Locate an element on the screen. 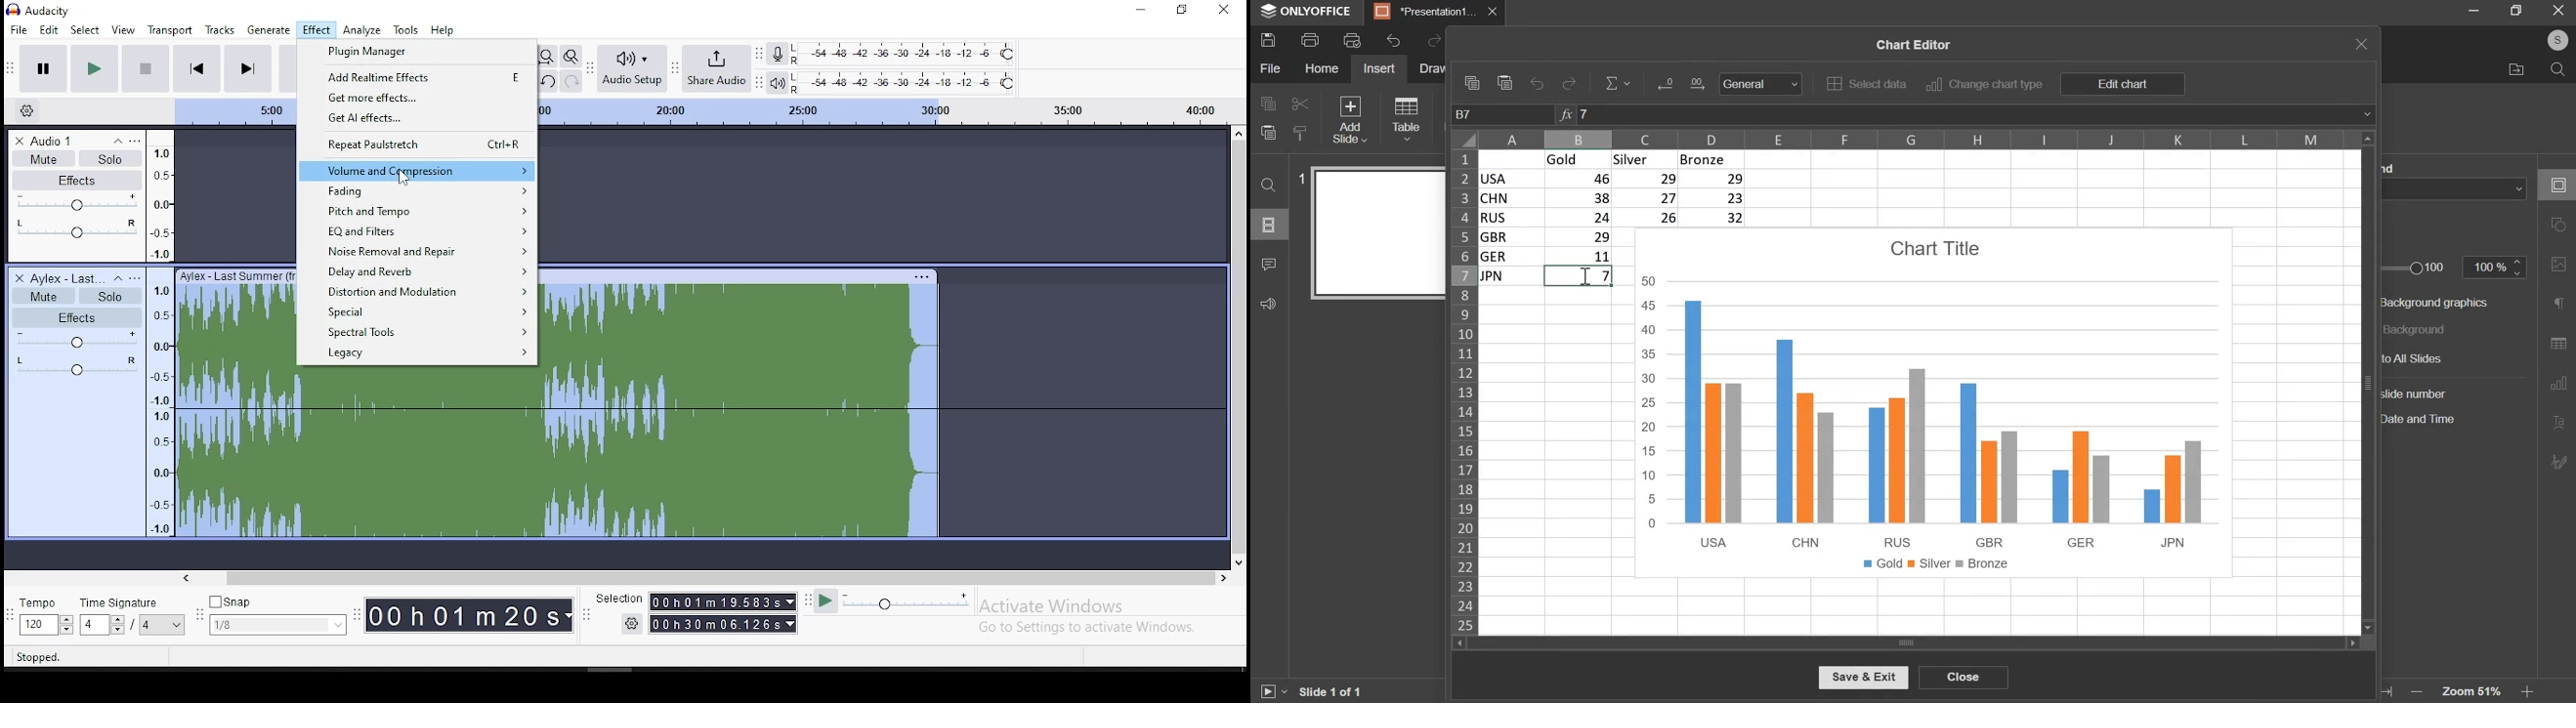 This screenshot has height=728, width=2576. selection is located at coordinates (618, 600).